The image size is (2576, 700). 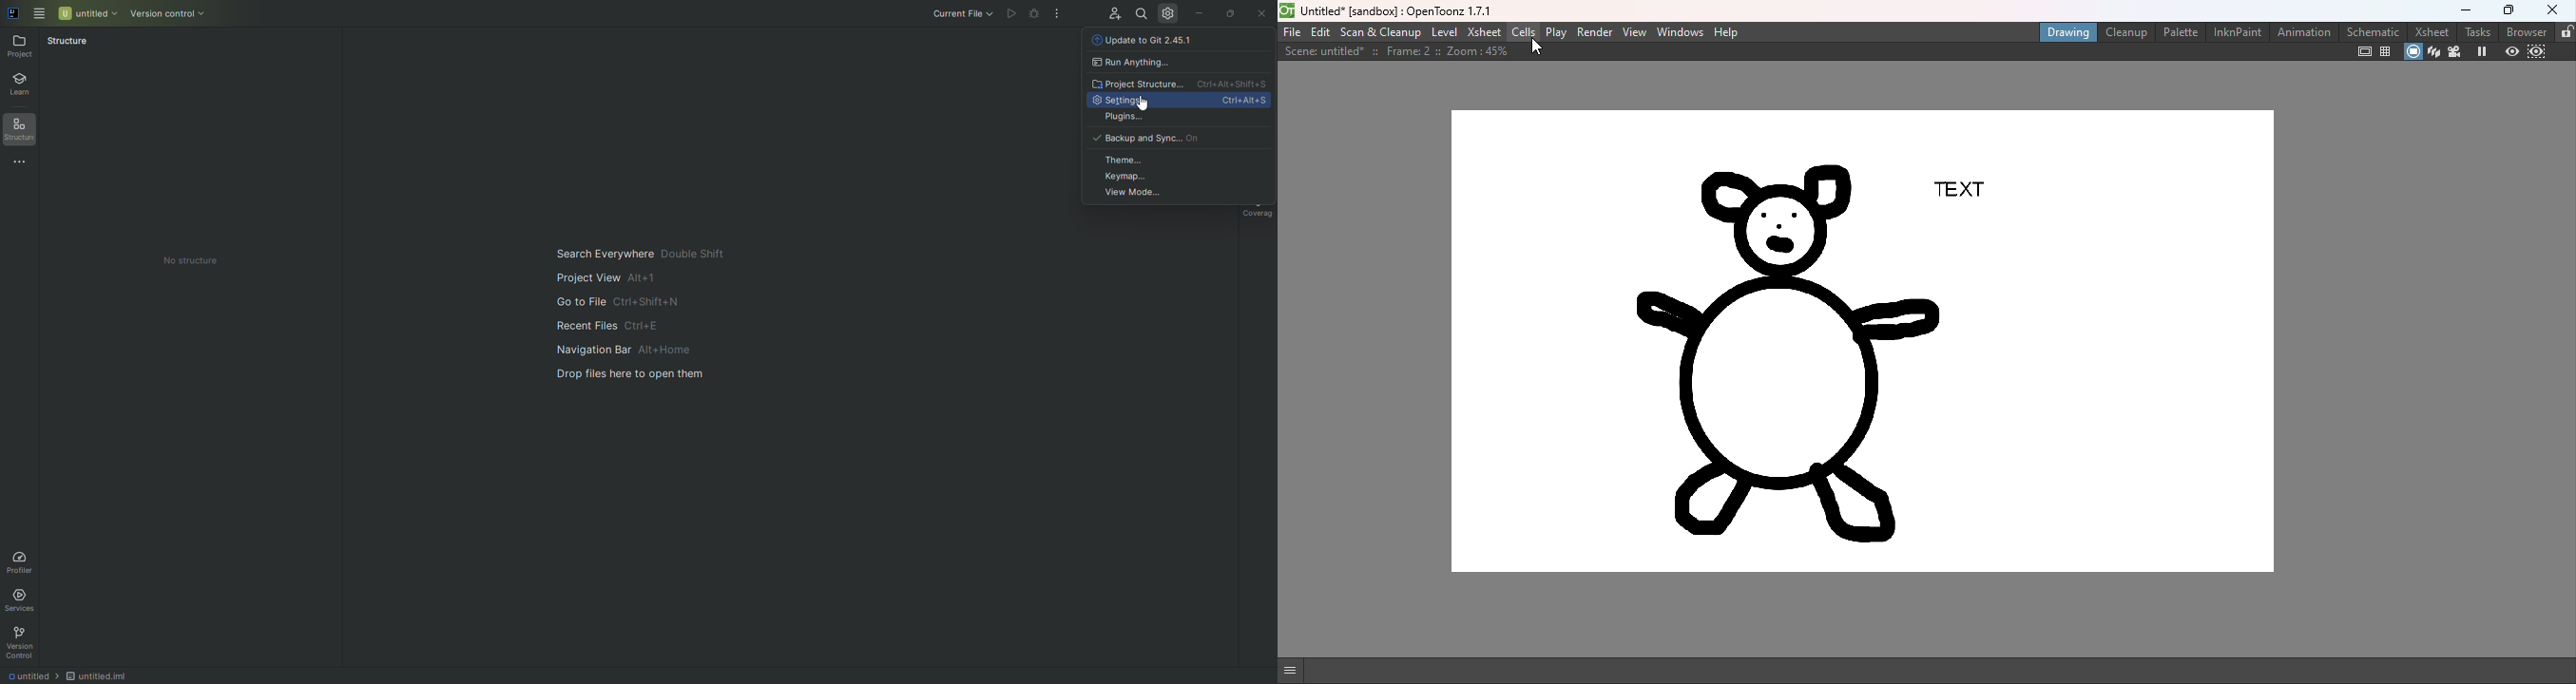 I want to click on File, so click(x=1292, y=33).